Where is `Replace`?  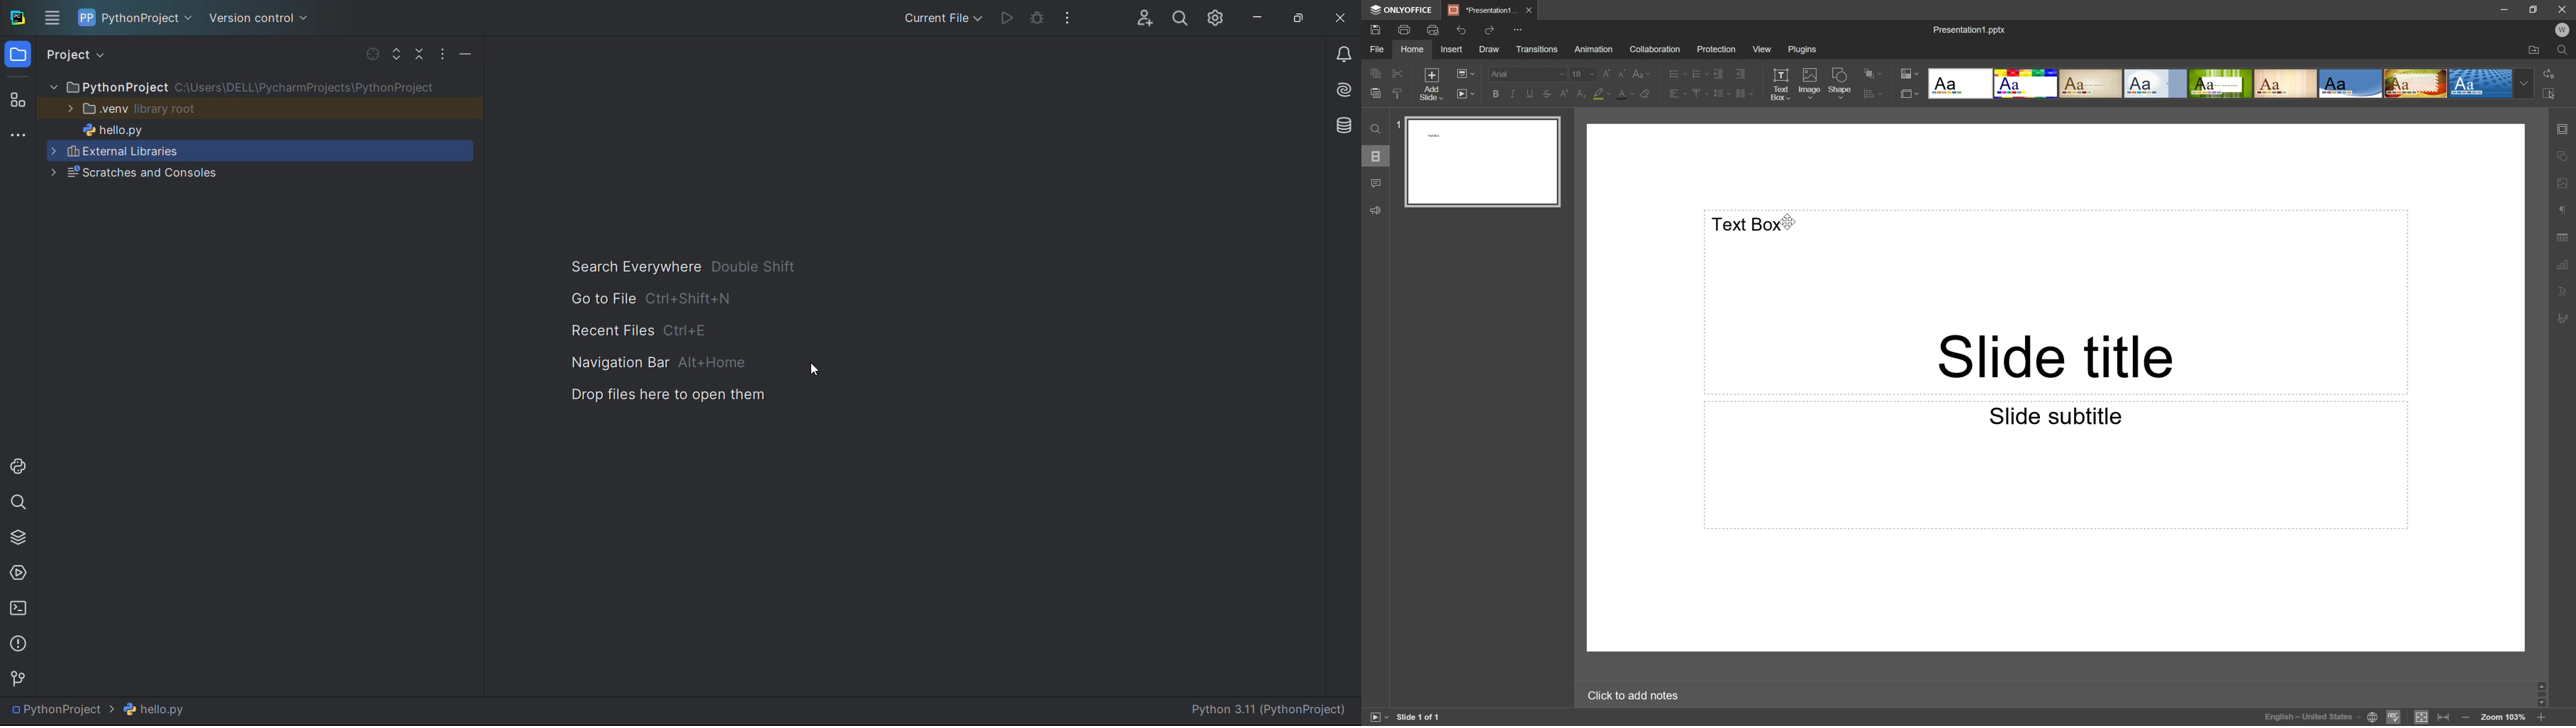 Replace is located at coordinates (2550, 73).